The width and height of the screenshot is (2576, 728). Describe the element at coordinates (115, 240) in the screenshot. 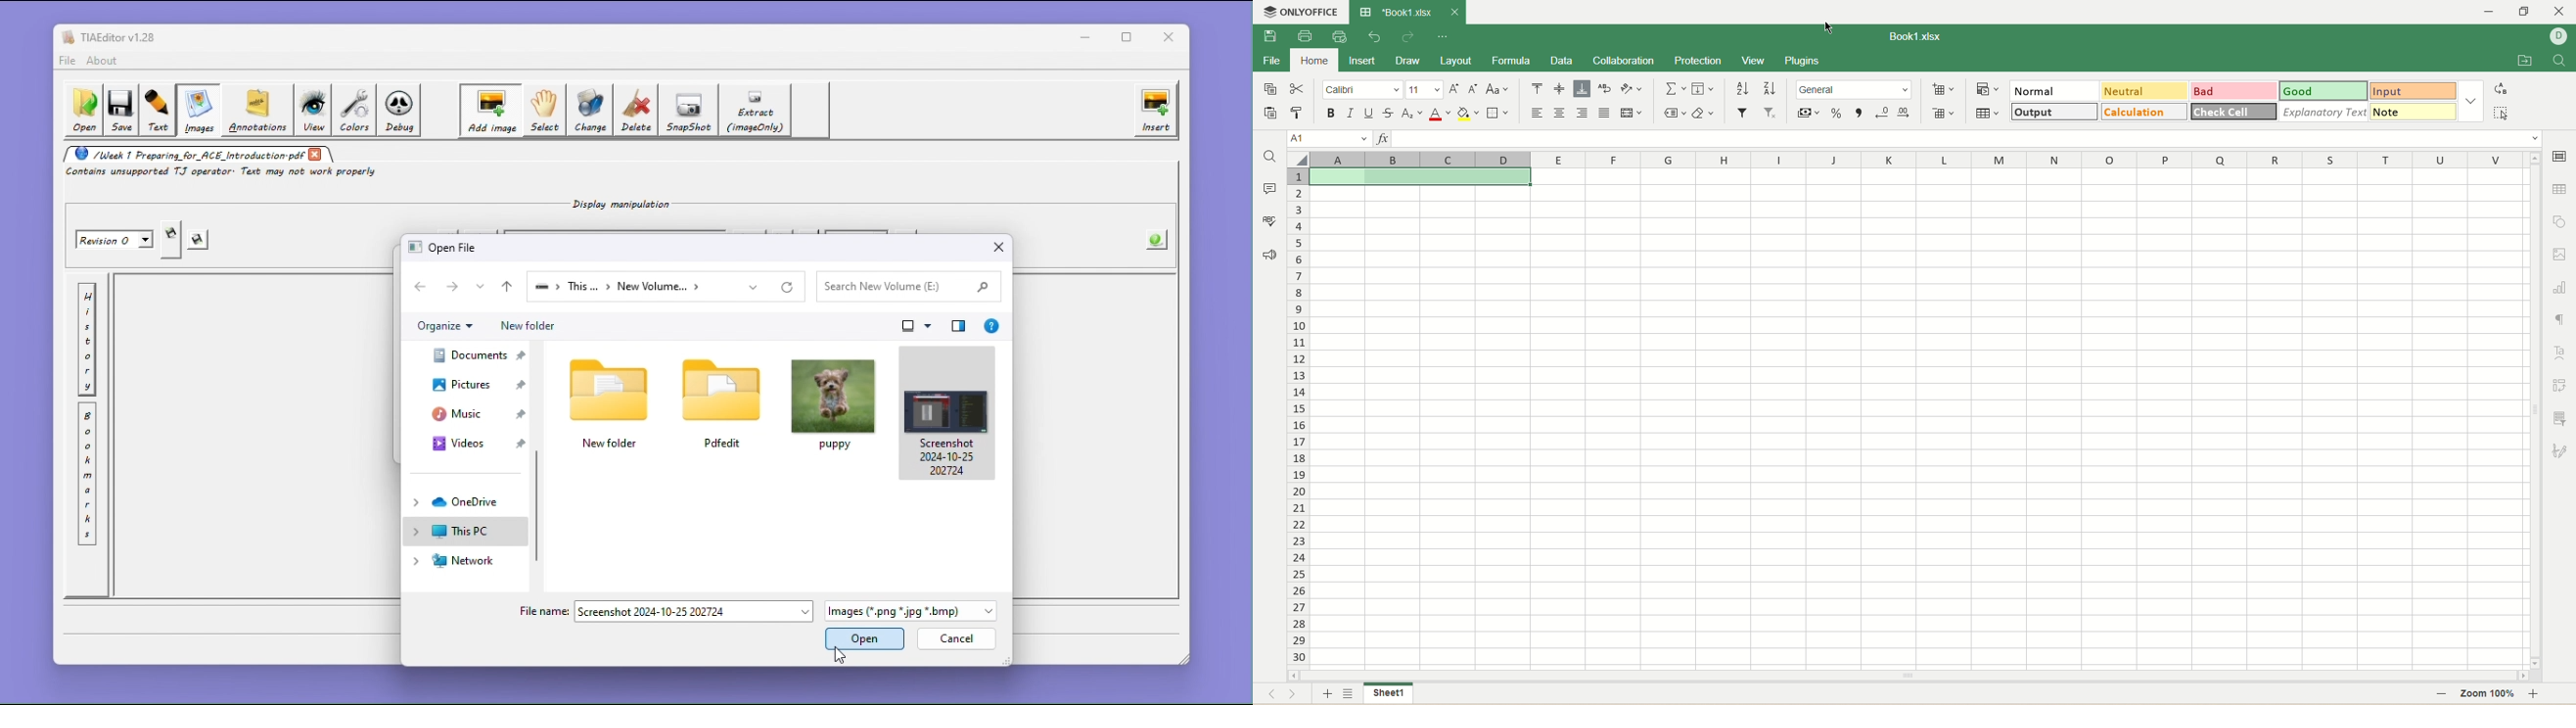

I see `Revision 0` at that location.